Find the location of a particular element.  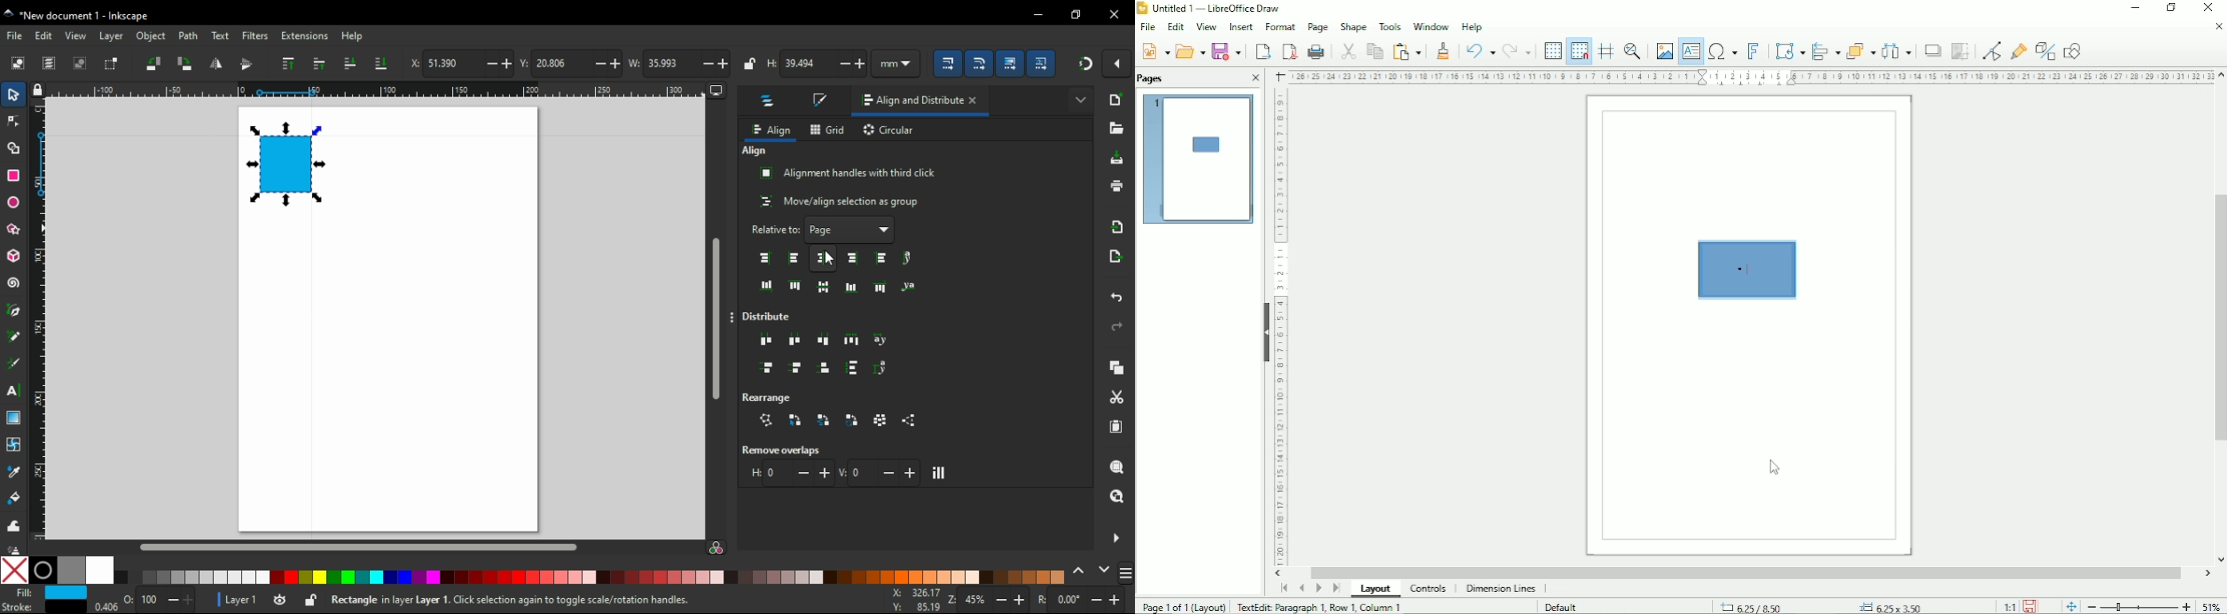

Save is located at coordinates (2030, 607).